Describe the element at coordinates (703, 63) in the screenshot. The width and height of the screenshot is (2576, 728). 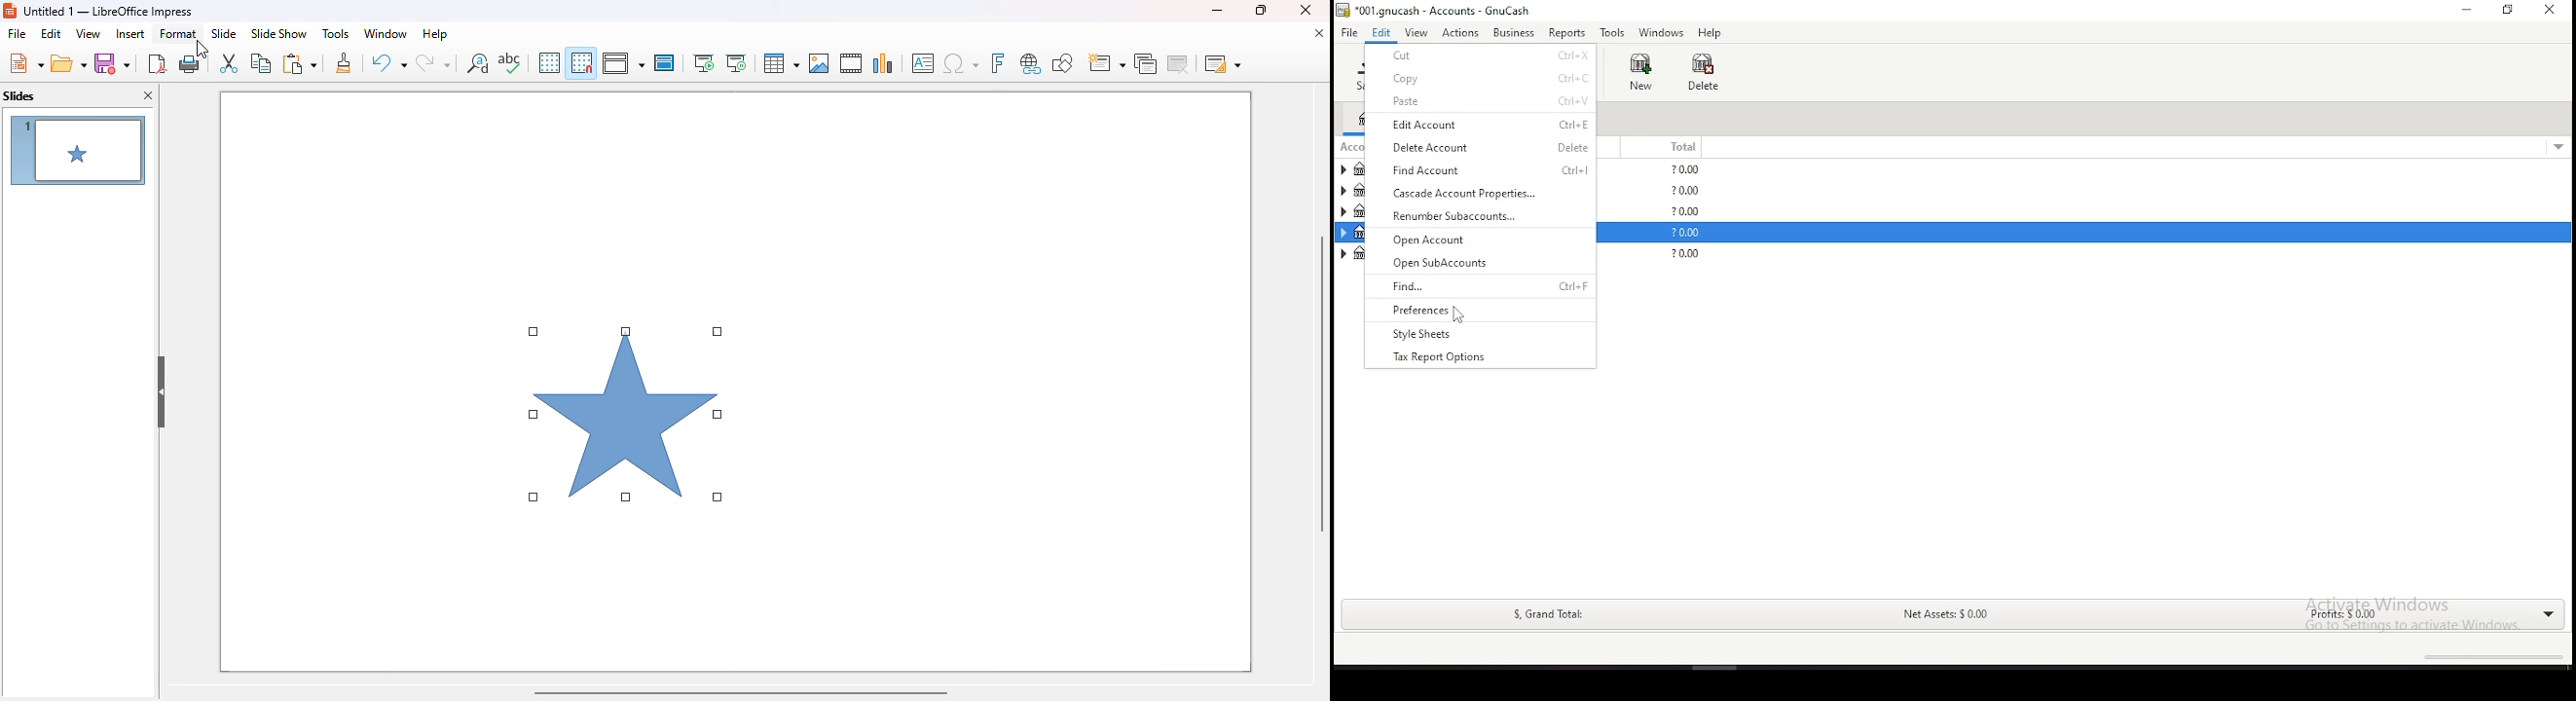
I see `start from first slide` at that location.